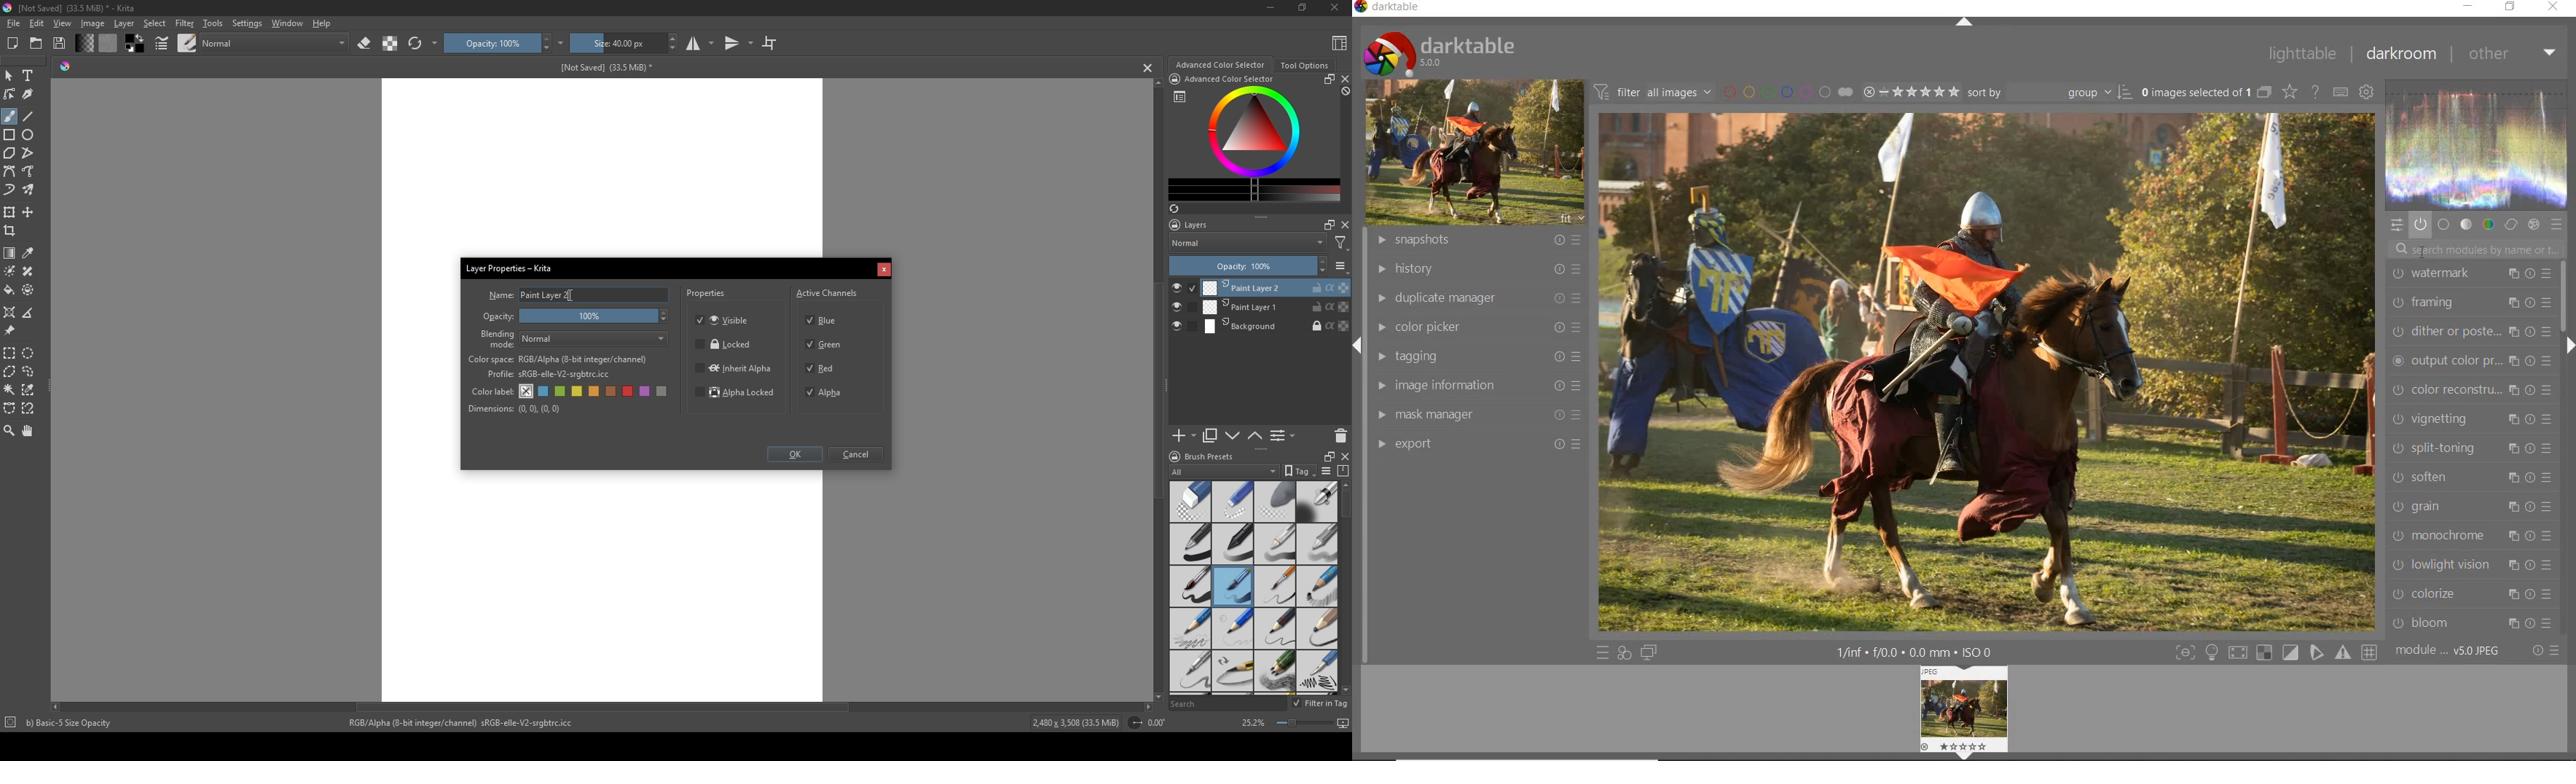 Image resolution: width=2576 pixels, height=784 pixels. I want to click on Filter, so click(184, 23).